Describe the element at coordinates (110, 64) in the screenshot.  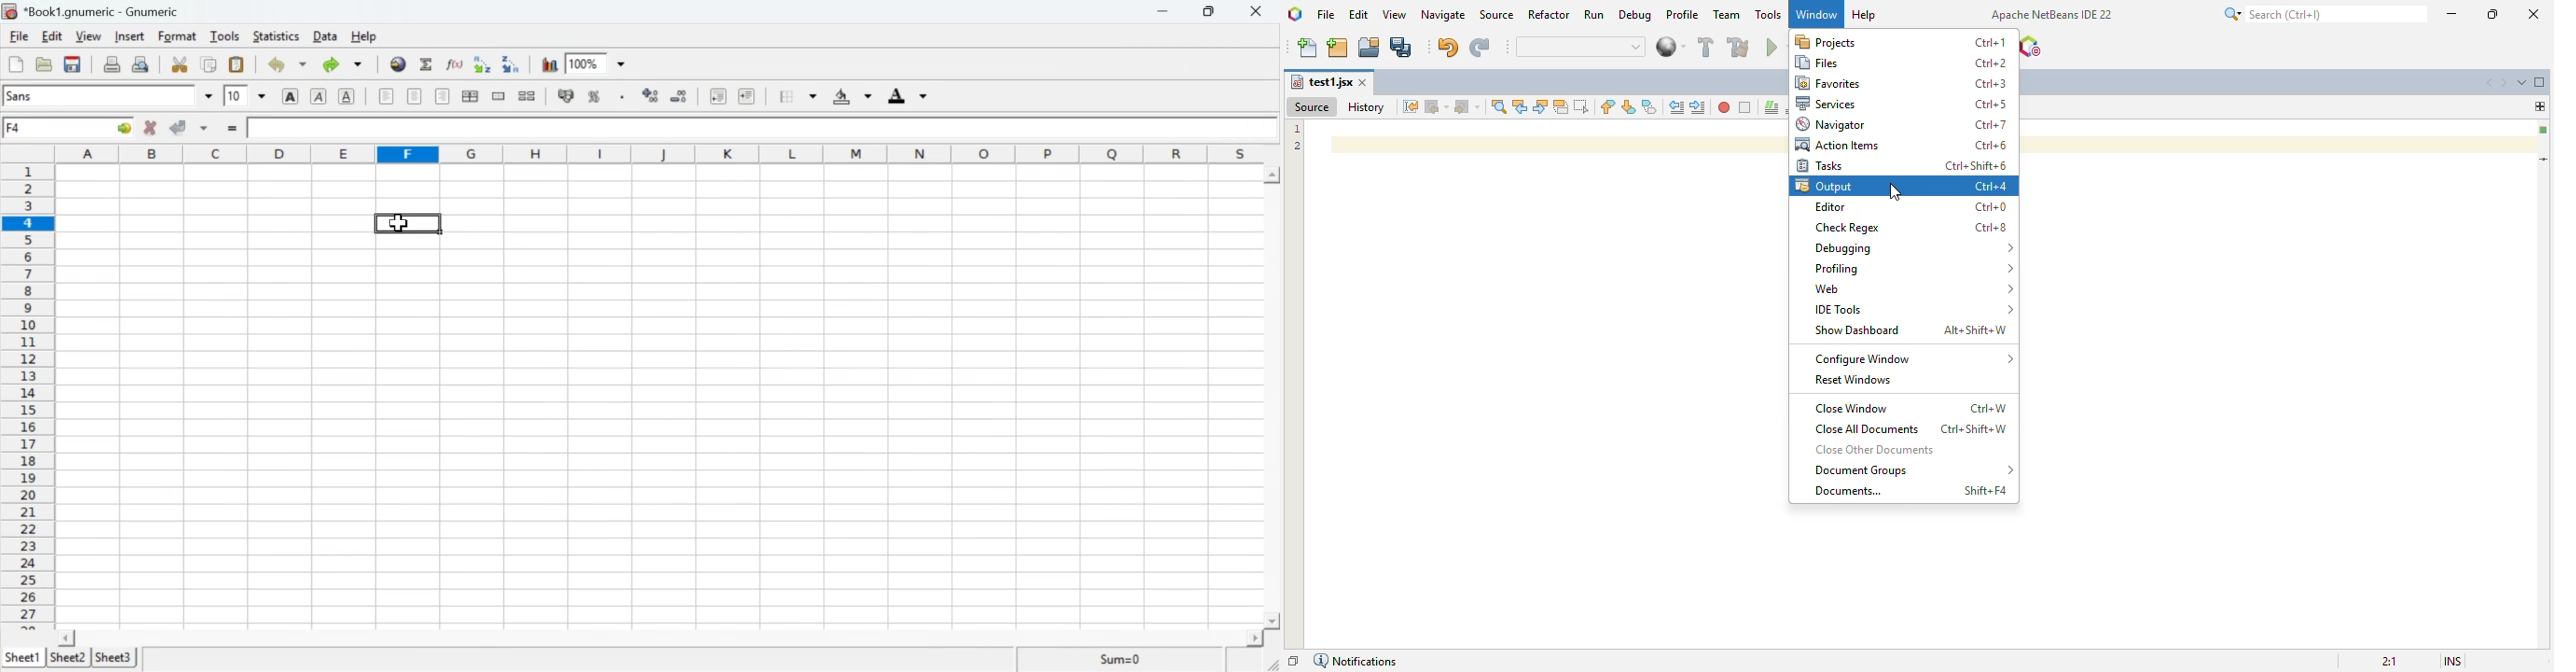
I see `Print` at that location.